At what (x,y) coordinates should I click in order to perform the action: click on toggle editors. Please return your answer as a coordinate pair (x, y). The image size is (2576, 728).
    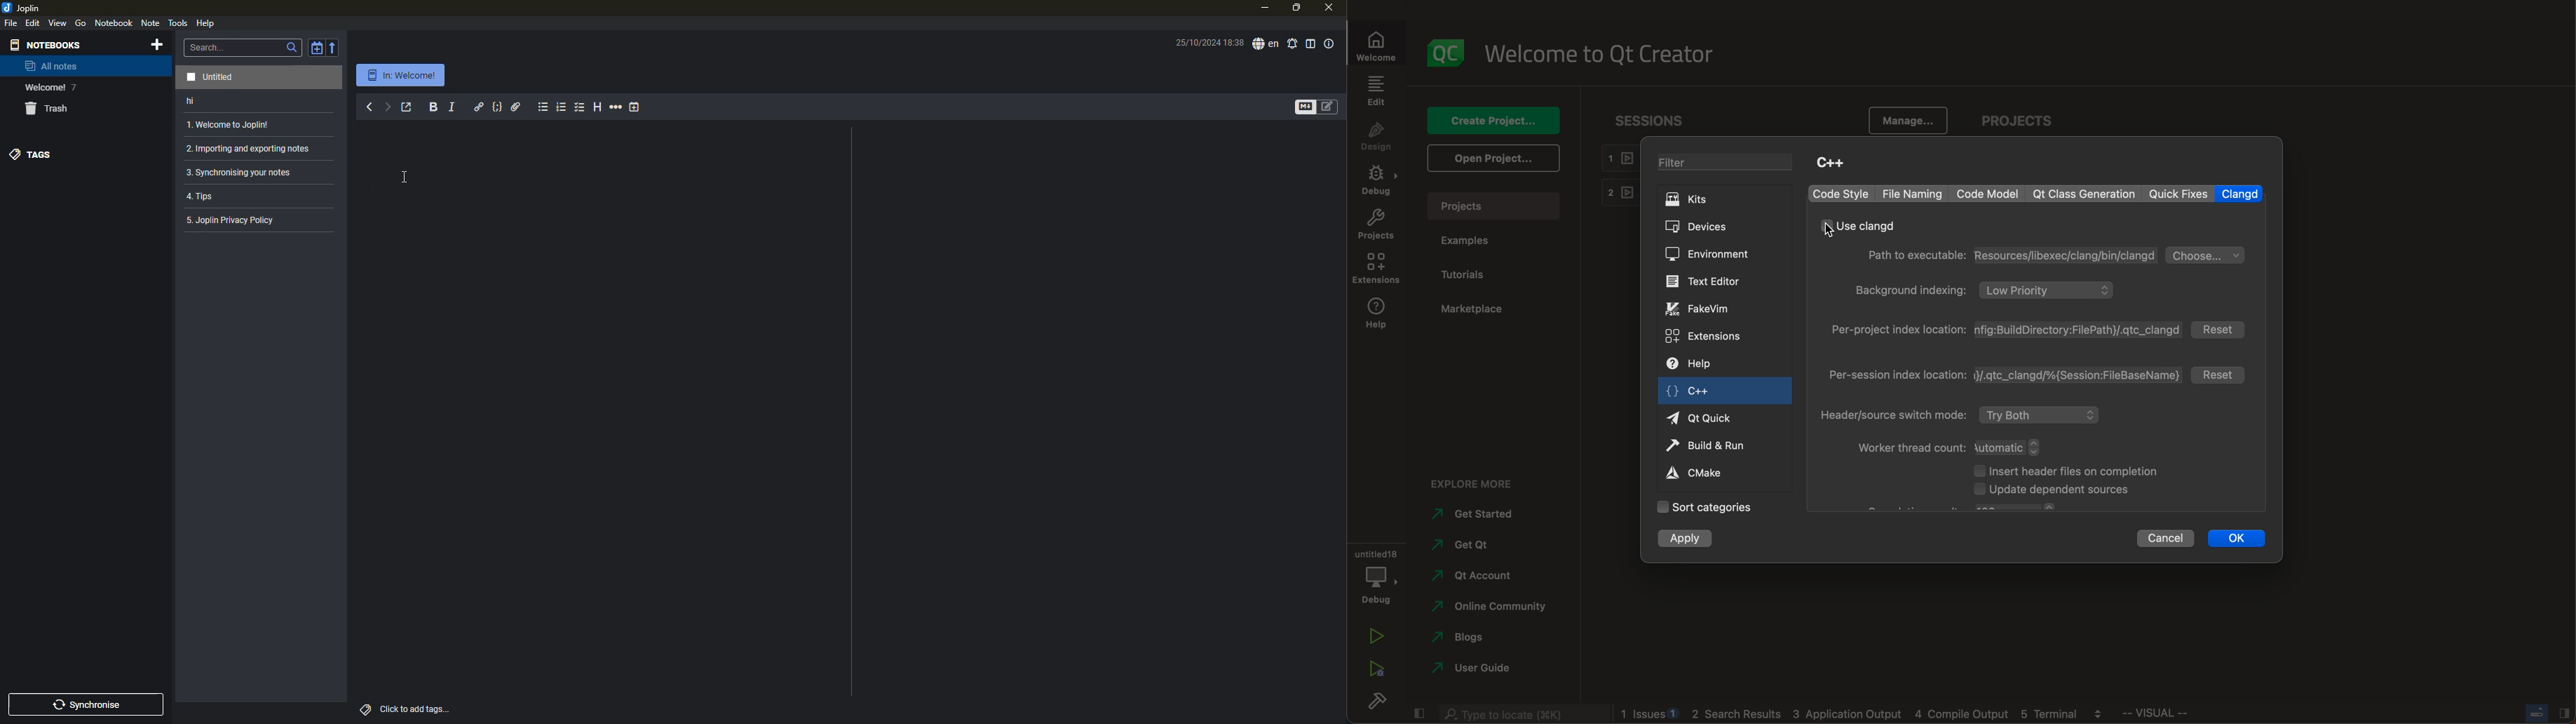
    Looking at the image, I should click on (1300, 107).